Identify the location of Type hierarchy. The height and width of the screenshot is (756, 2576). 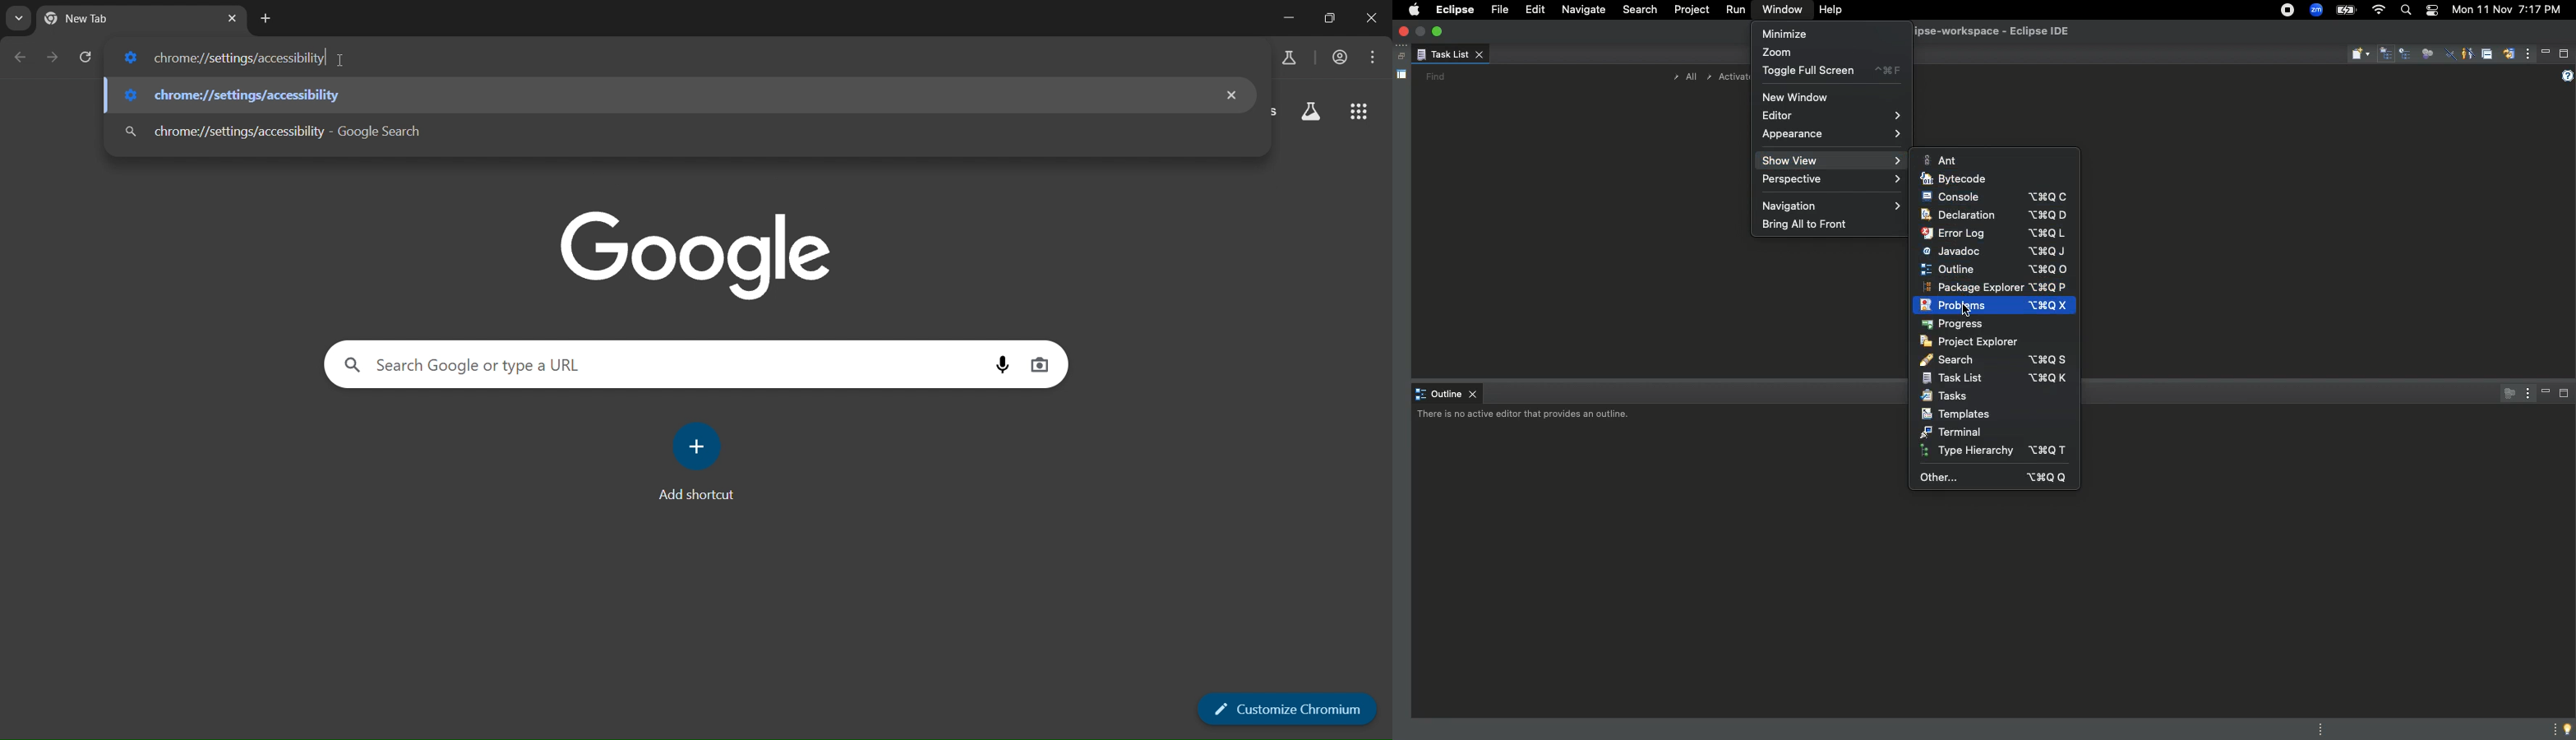
(1997, 451).